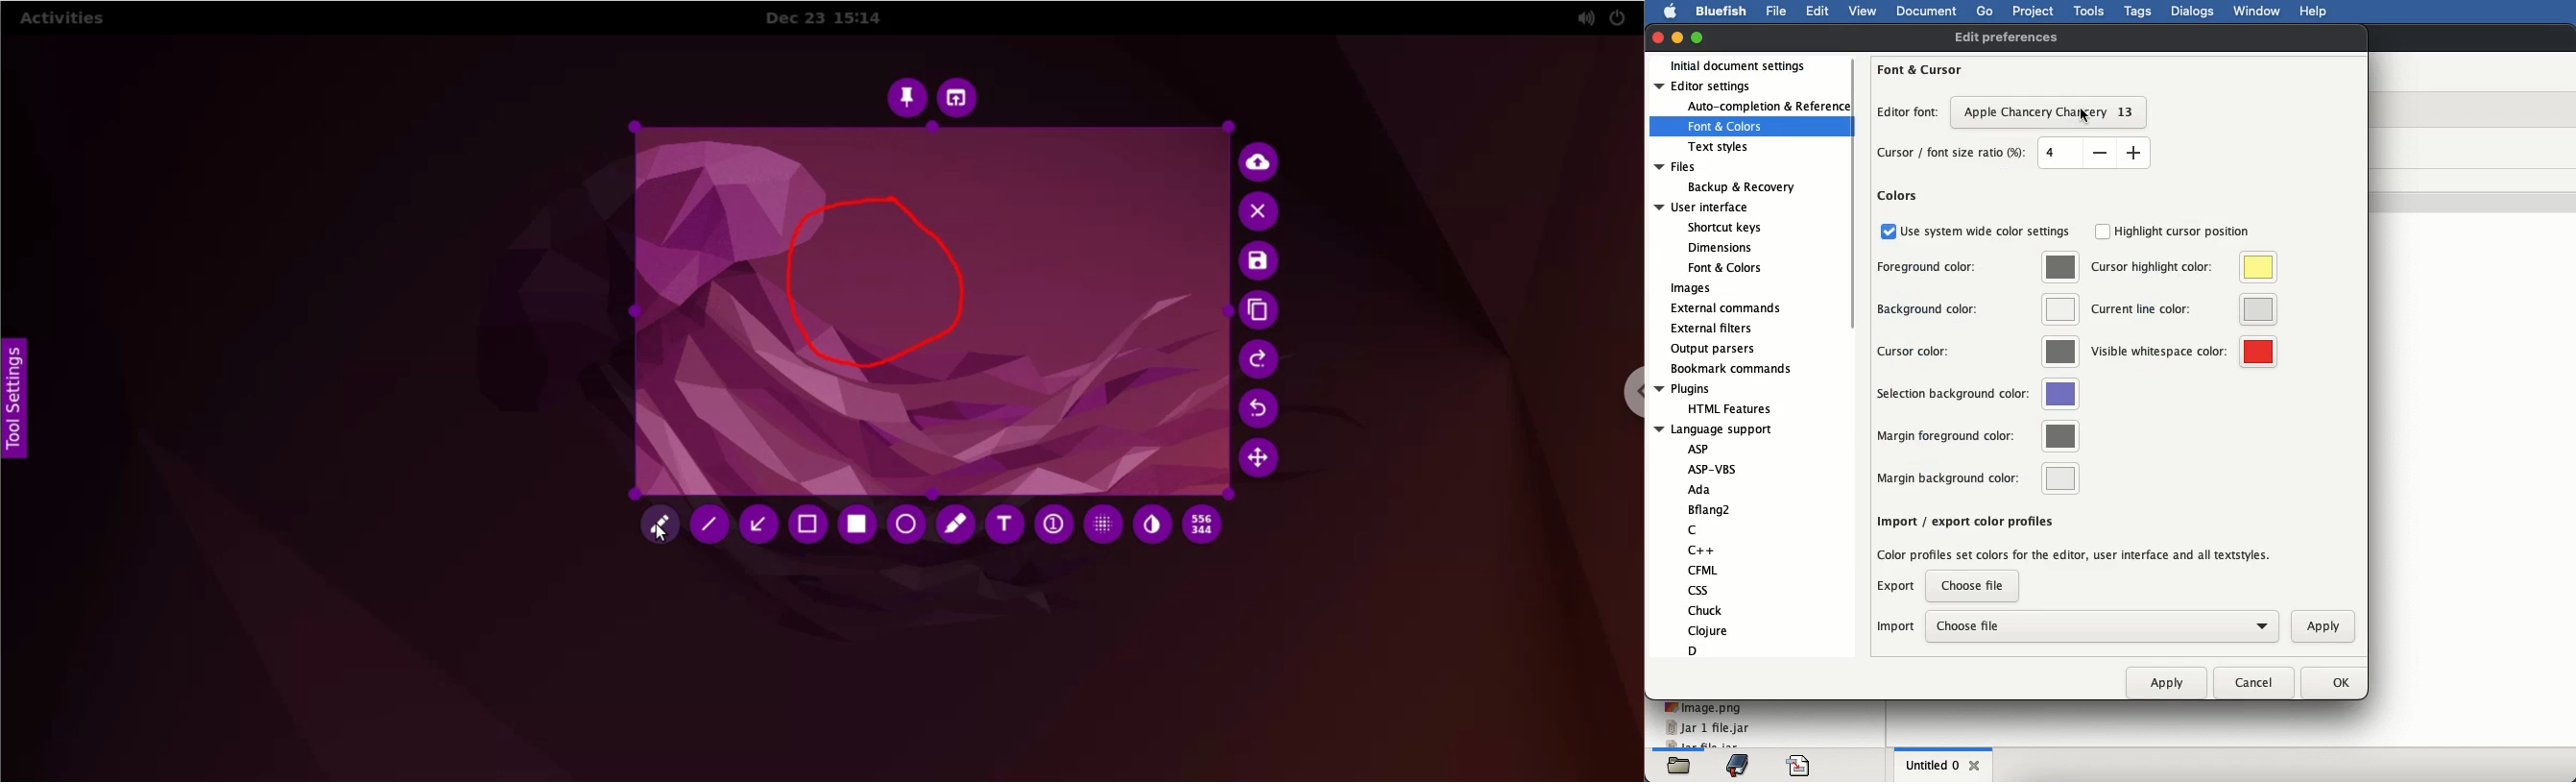 The image size is (2576, 784). I want to click on pixelette, so click(1105, 526).